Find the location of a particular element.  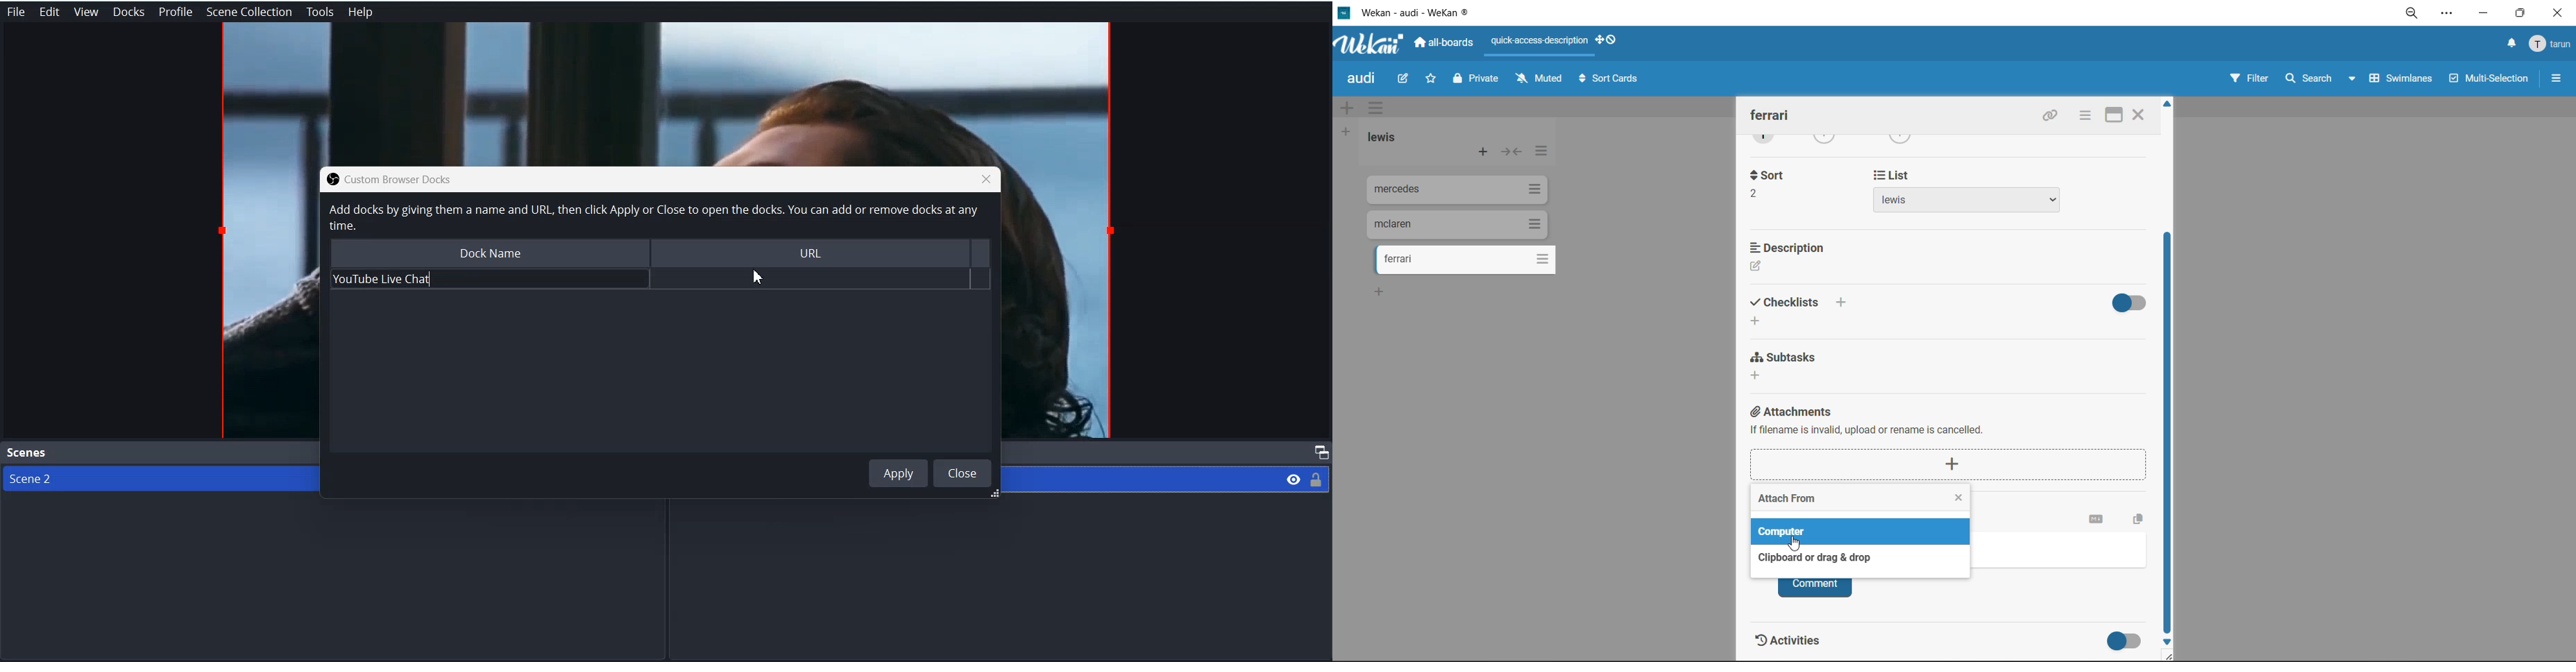

File is located at coordinates (15, 12).